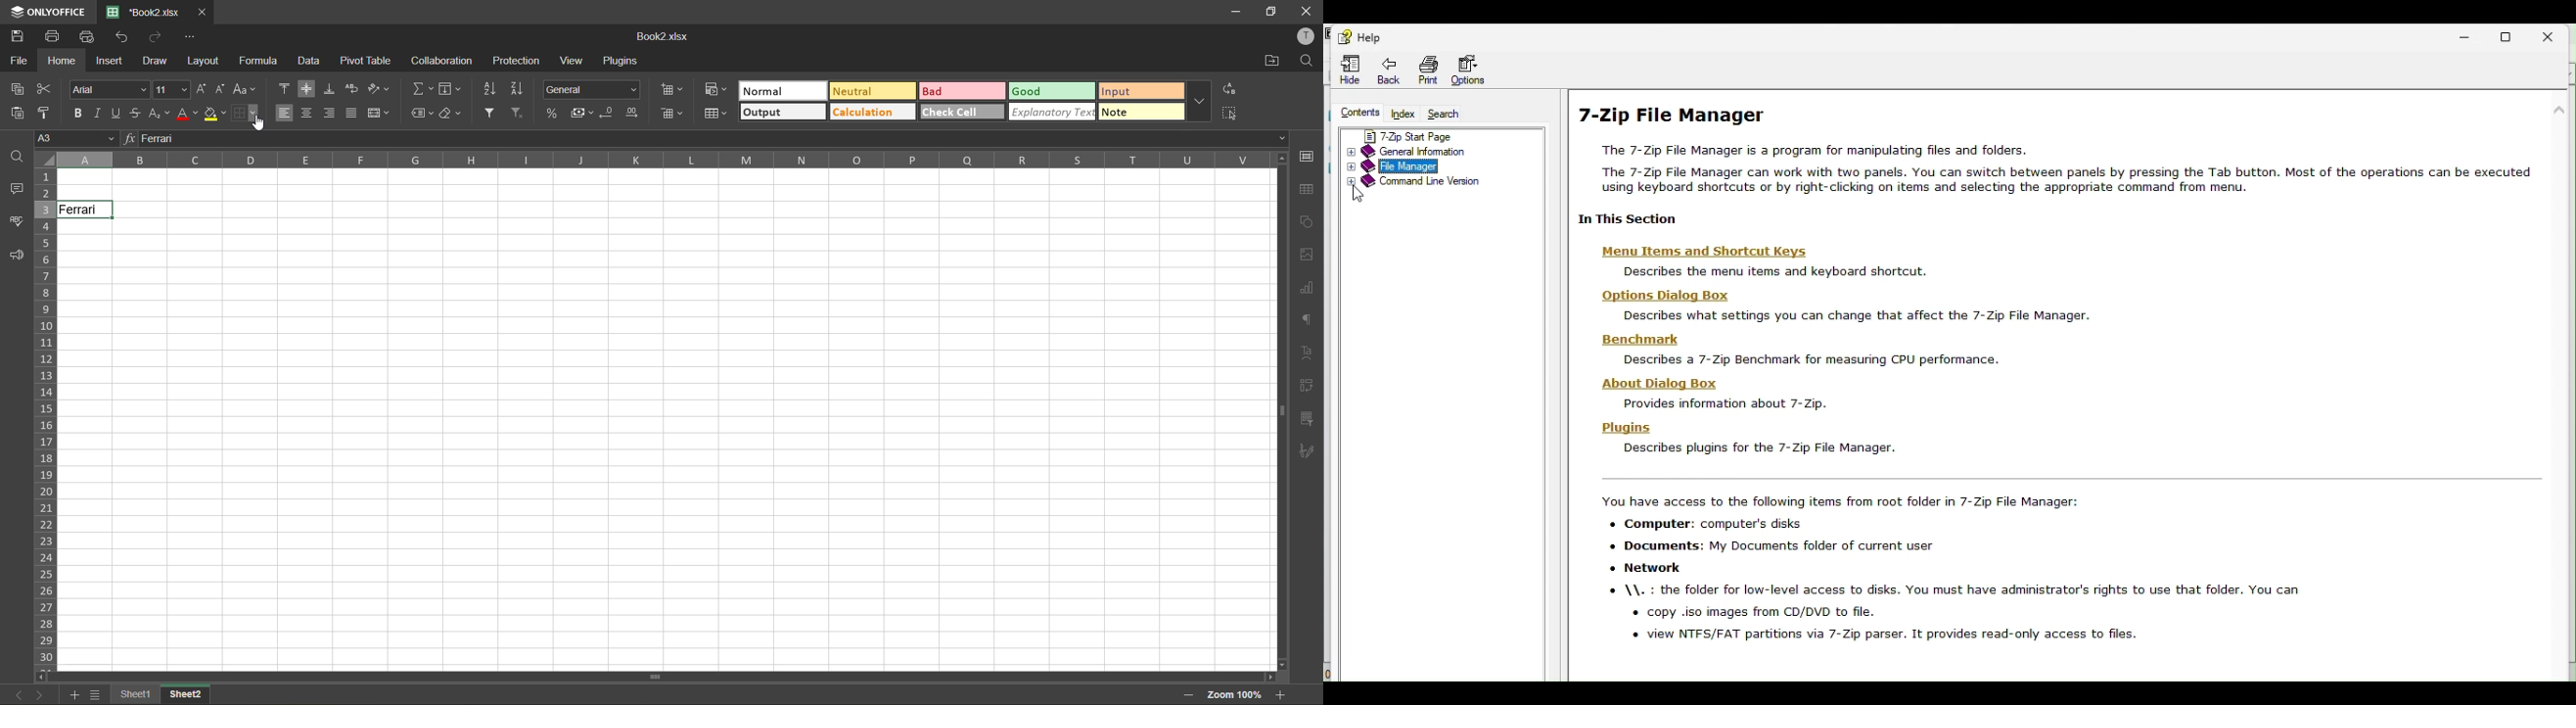  Describe the element at coordinates (493, 112) in the screenshot. I see `filter` at that location.